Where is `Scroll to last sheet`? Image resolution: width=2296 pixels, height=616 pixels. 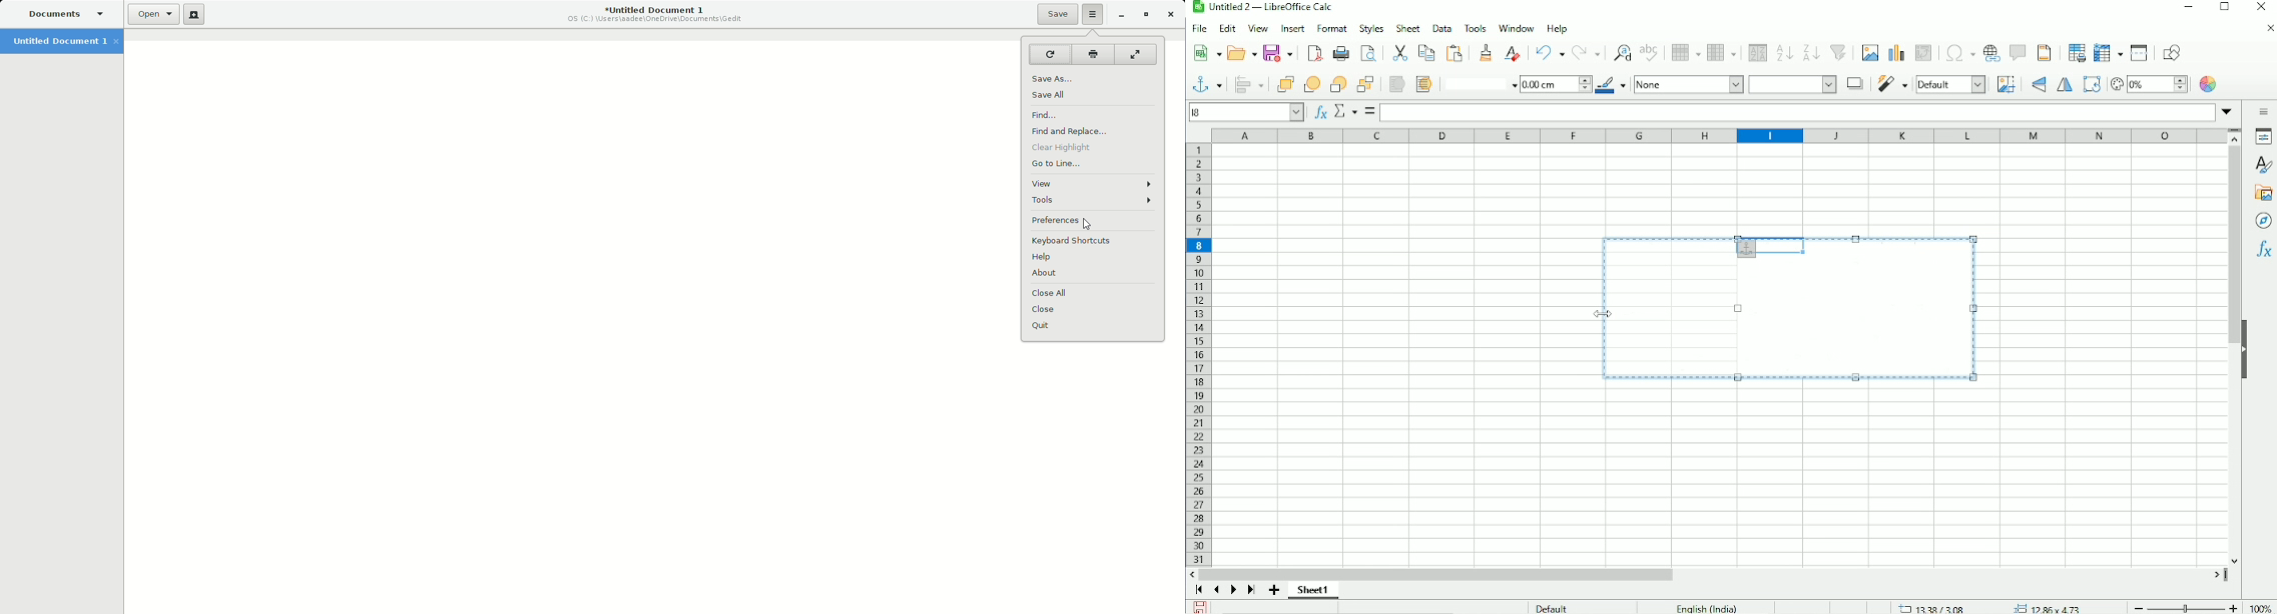
Scroll to last sheet is located at coordinates (1251, 591).